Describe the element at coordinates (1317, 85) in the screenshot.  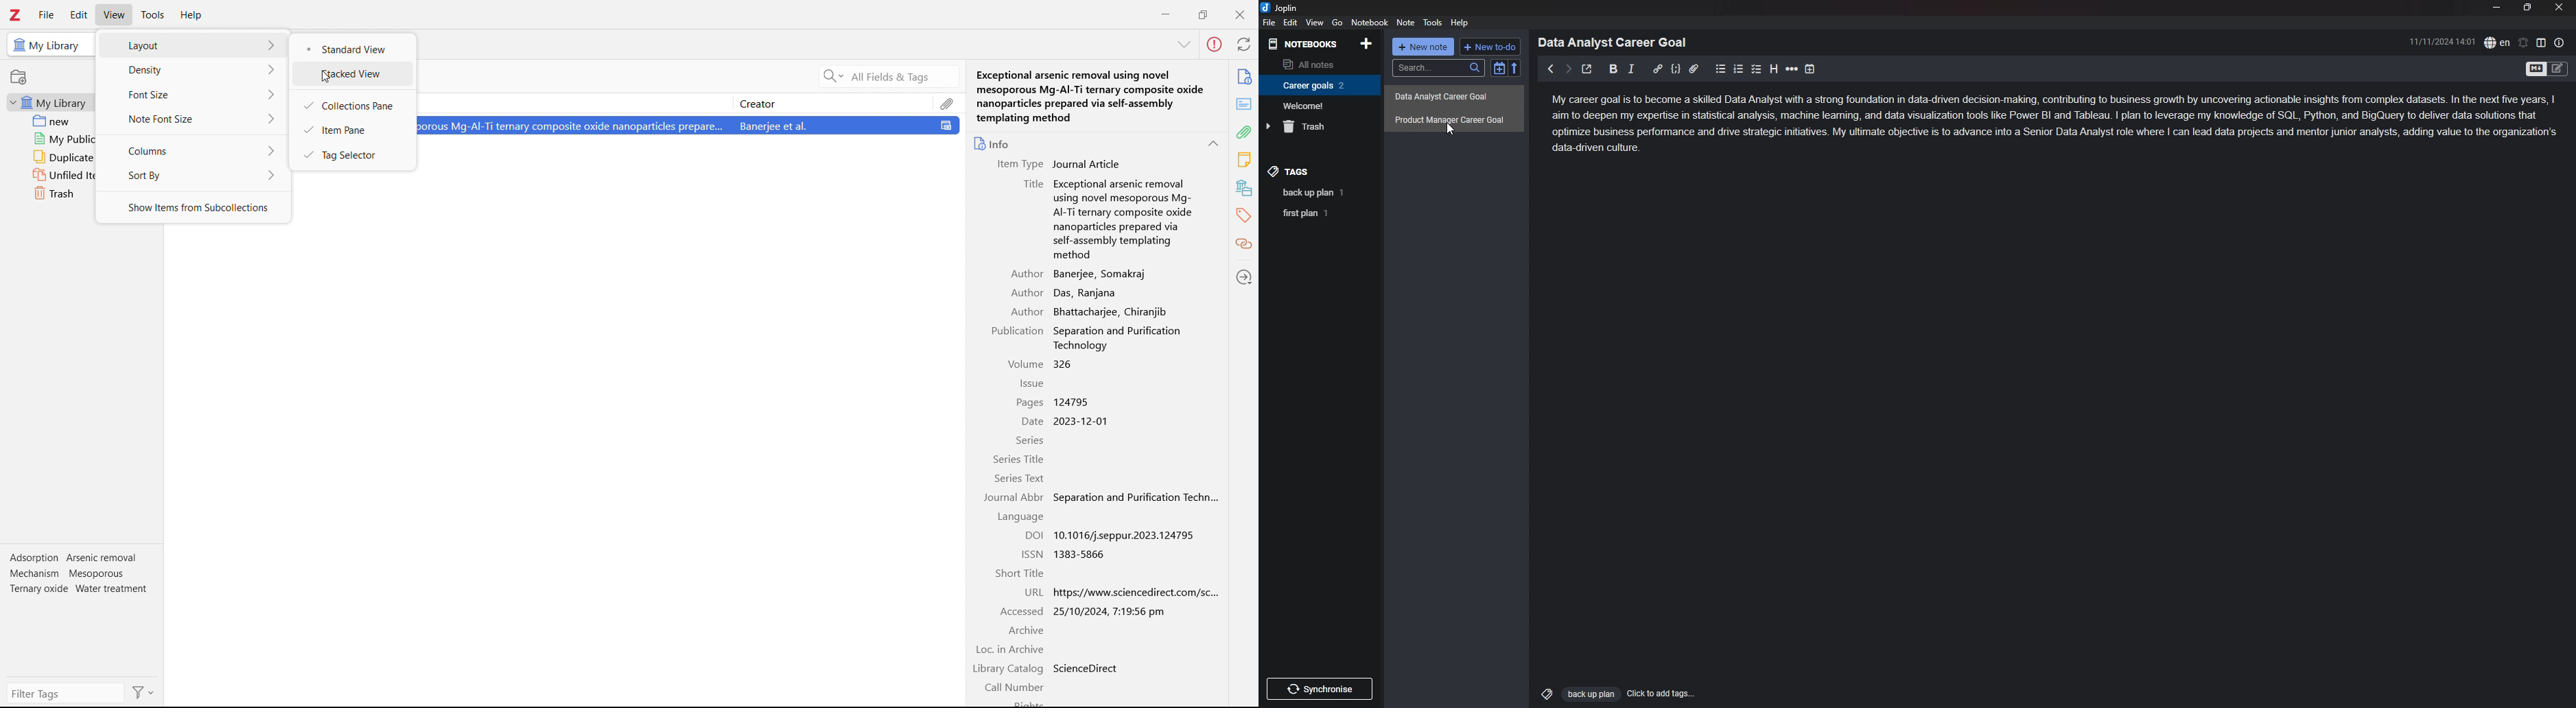
I see `Career goals 2` at that location.